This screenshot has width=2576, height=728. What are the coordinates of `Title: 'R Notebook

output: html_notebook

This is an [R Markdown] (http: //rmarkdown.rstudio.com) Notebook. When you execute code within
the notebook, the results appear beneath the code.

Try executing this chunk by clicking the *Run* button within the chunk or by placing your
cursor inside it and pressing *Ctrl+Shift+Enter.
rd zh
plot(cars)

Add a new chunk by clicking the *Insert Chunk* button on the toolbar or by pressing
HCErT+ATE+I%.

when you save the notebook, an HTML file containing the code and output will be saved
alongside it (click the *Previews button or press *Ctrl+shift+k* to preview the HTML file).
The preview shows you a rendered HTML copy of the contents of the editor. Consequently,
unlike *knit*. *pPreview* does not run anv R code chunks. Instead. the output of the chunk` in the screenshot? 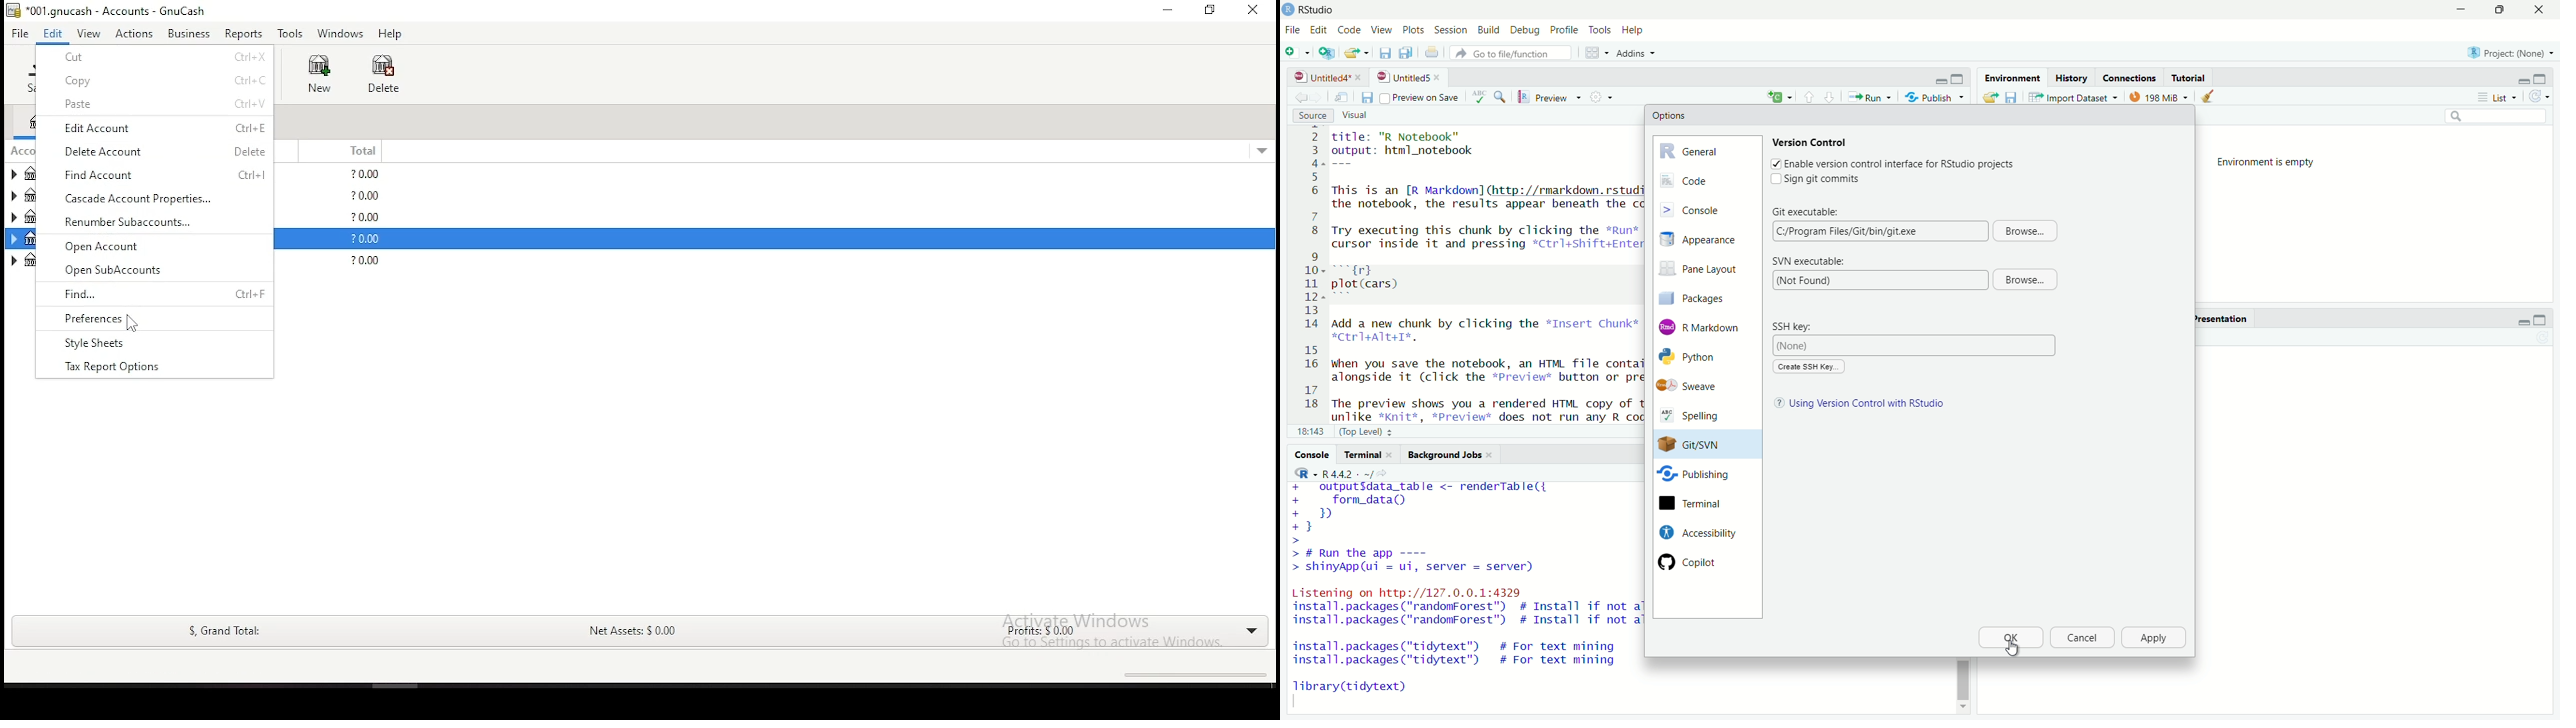 It's located at (1483, 275).